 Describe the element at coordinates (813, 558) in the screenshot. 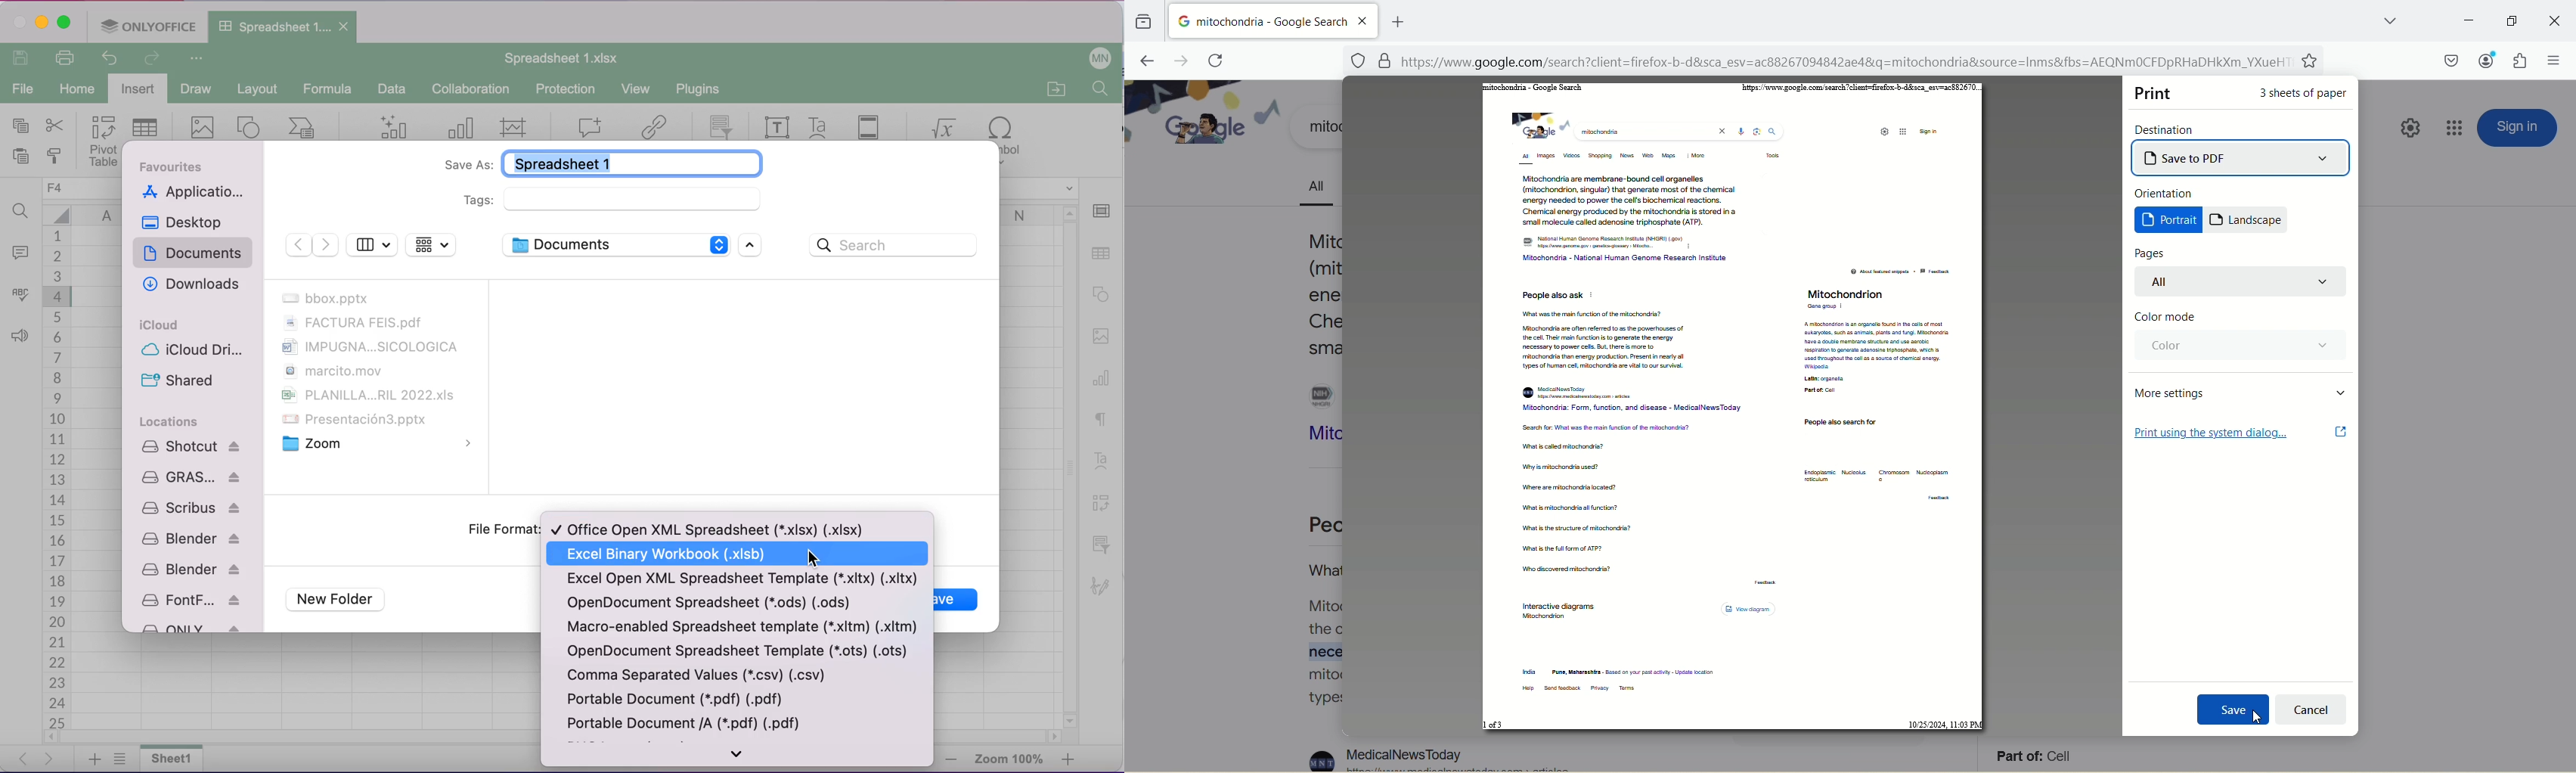

I see `cursor` at that location.